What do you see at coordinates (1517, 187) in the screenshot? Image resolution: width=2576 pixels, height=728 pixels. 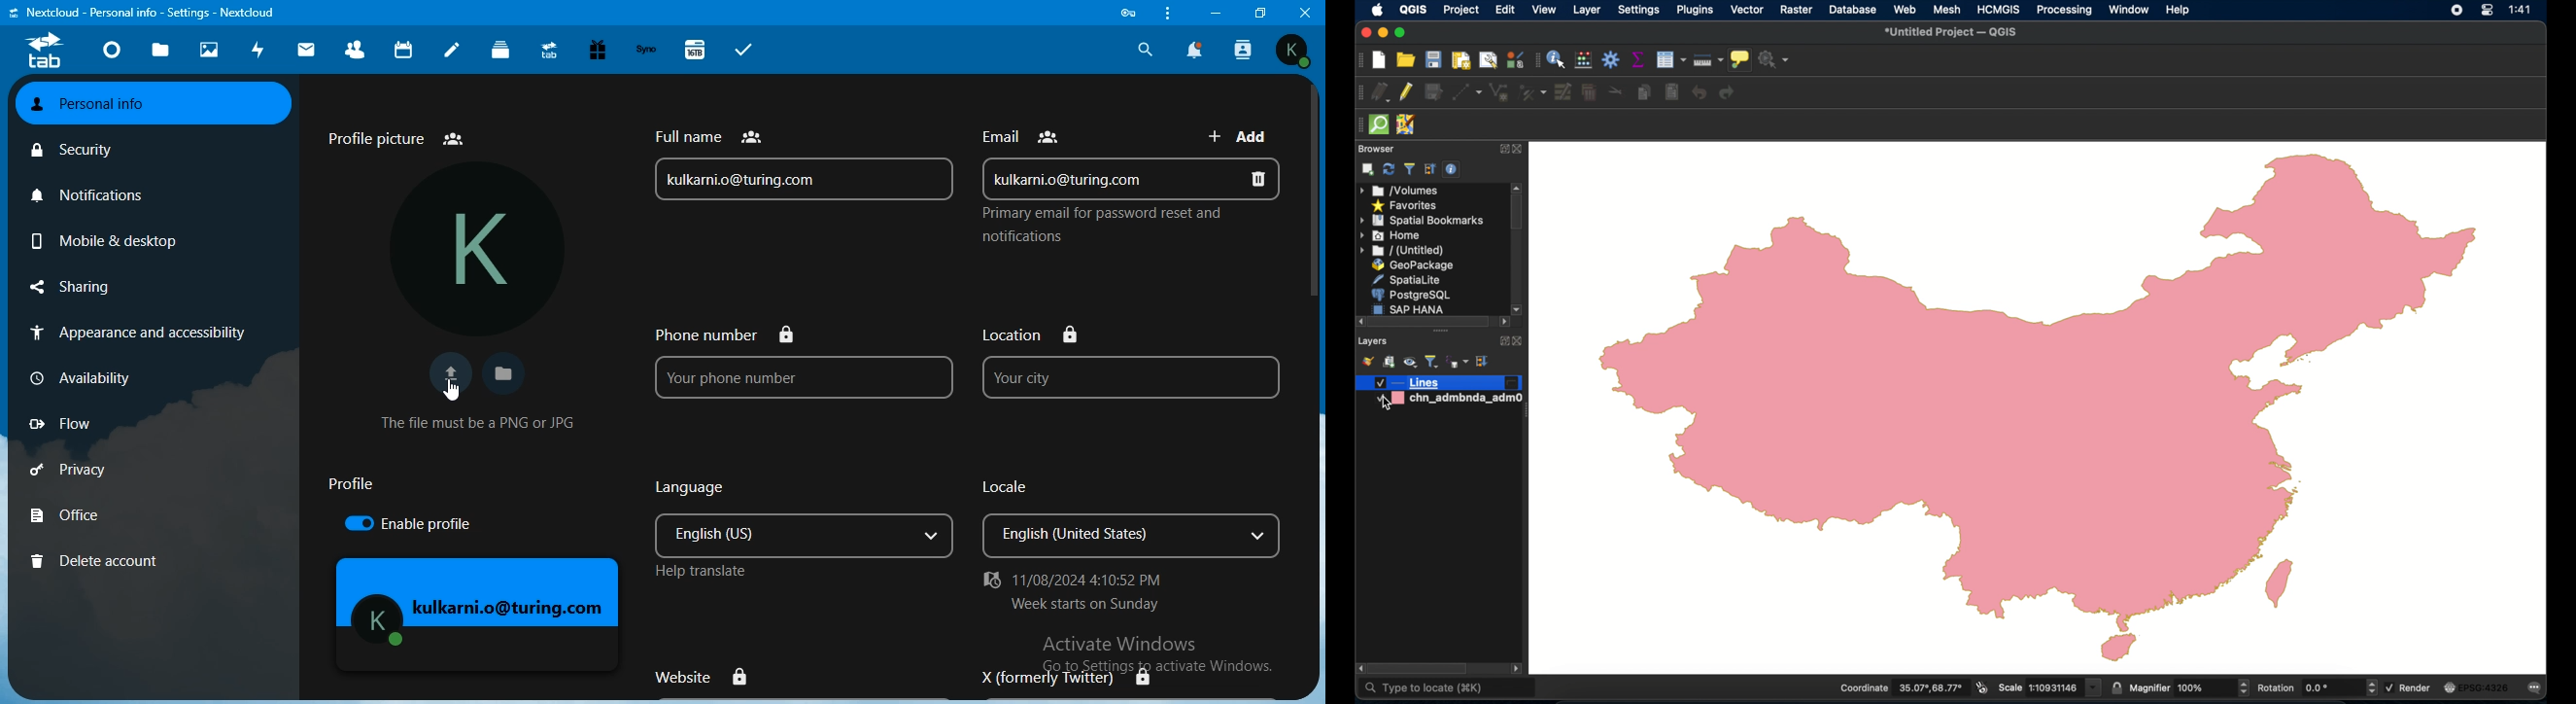 I see `scroll up arrow` at bounding box center [1517, 187].